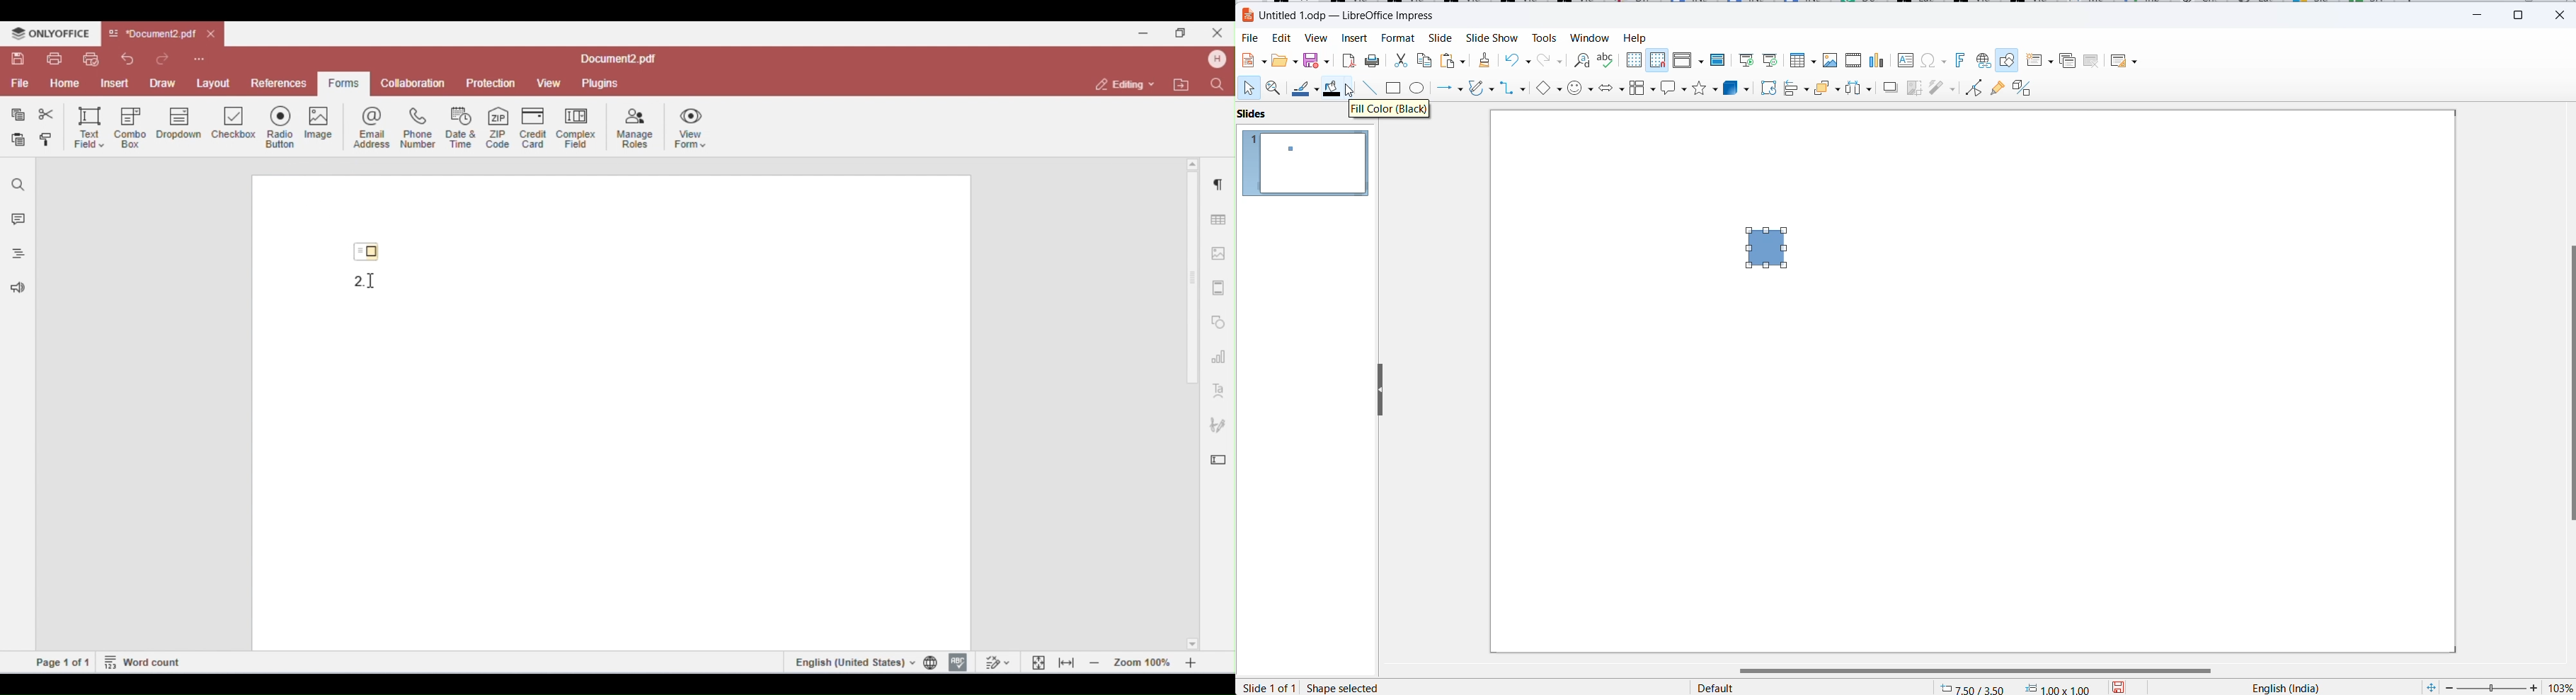  Describe the element at coordinates (1547, 90) in the screenshot. I see `basic shapes` at that location.